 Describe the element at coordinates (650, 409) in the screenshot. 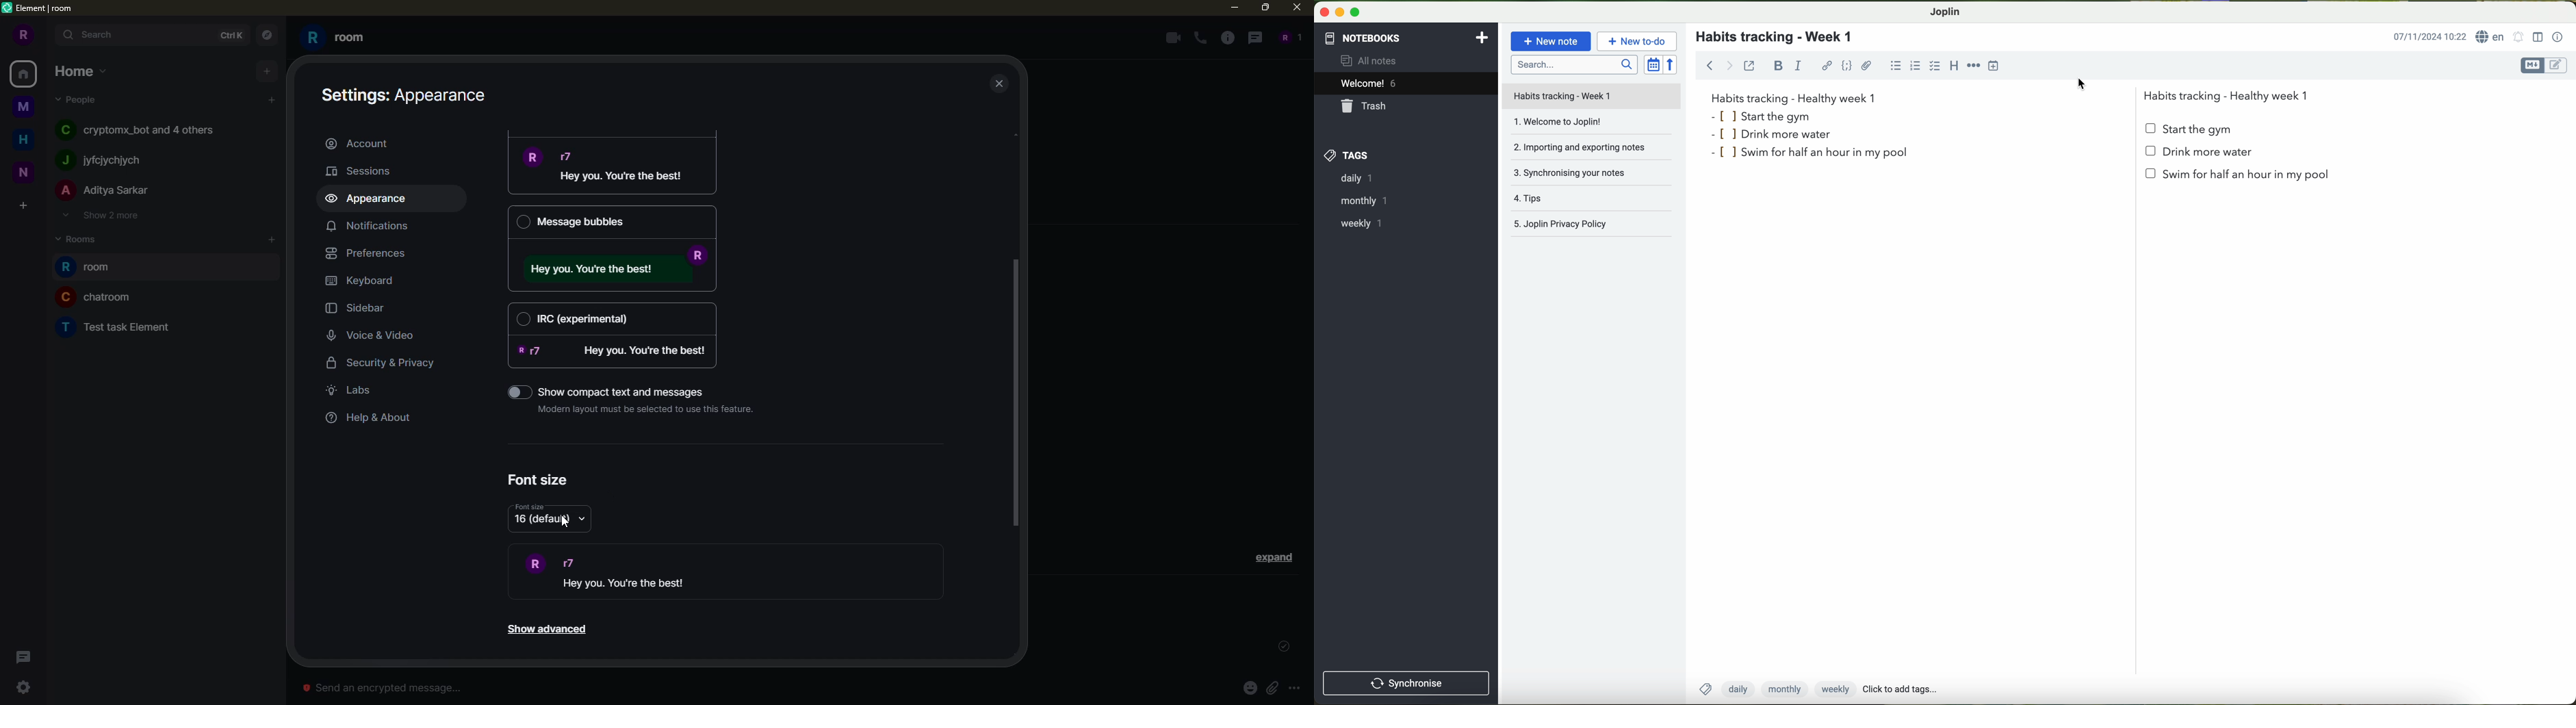

I see `Modern layout must be selected to use this feature.` at that location.